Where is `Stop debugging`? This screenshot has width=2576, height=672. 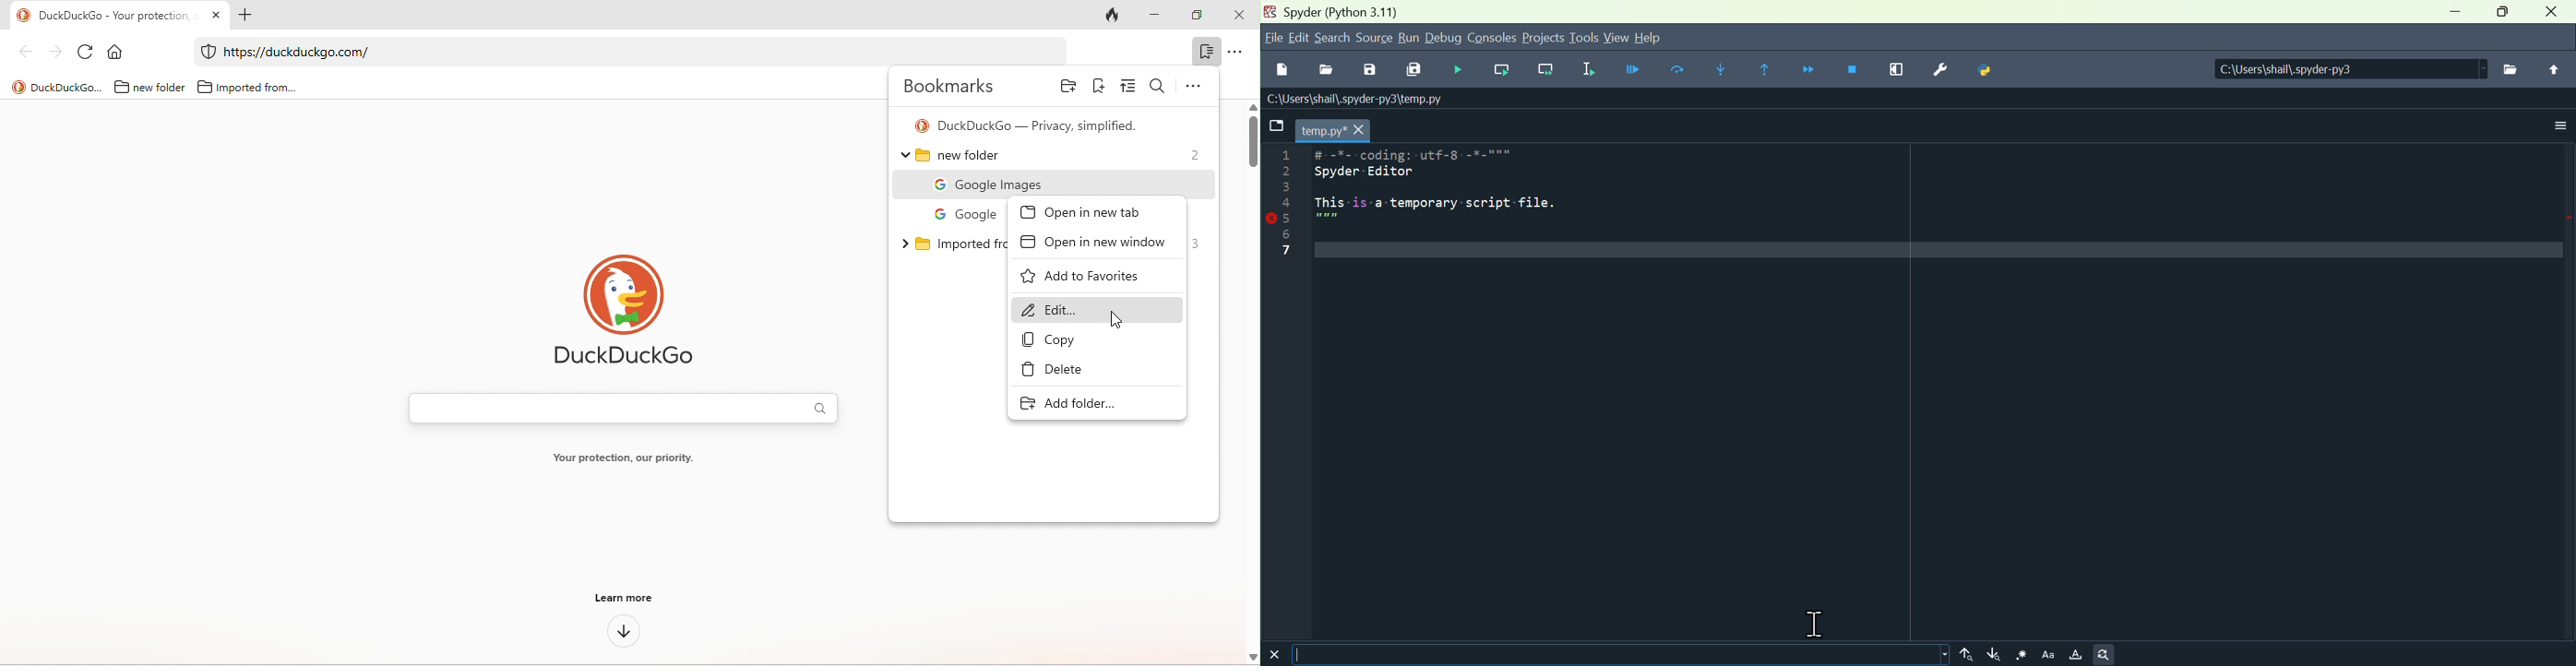
Stop debugging is located at coordinates (1852, 71).